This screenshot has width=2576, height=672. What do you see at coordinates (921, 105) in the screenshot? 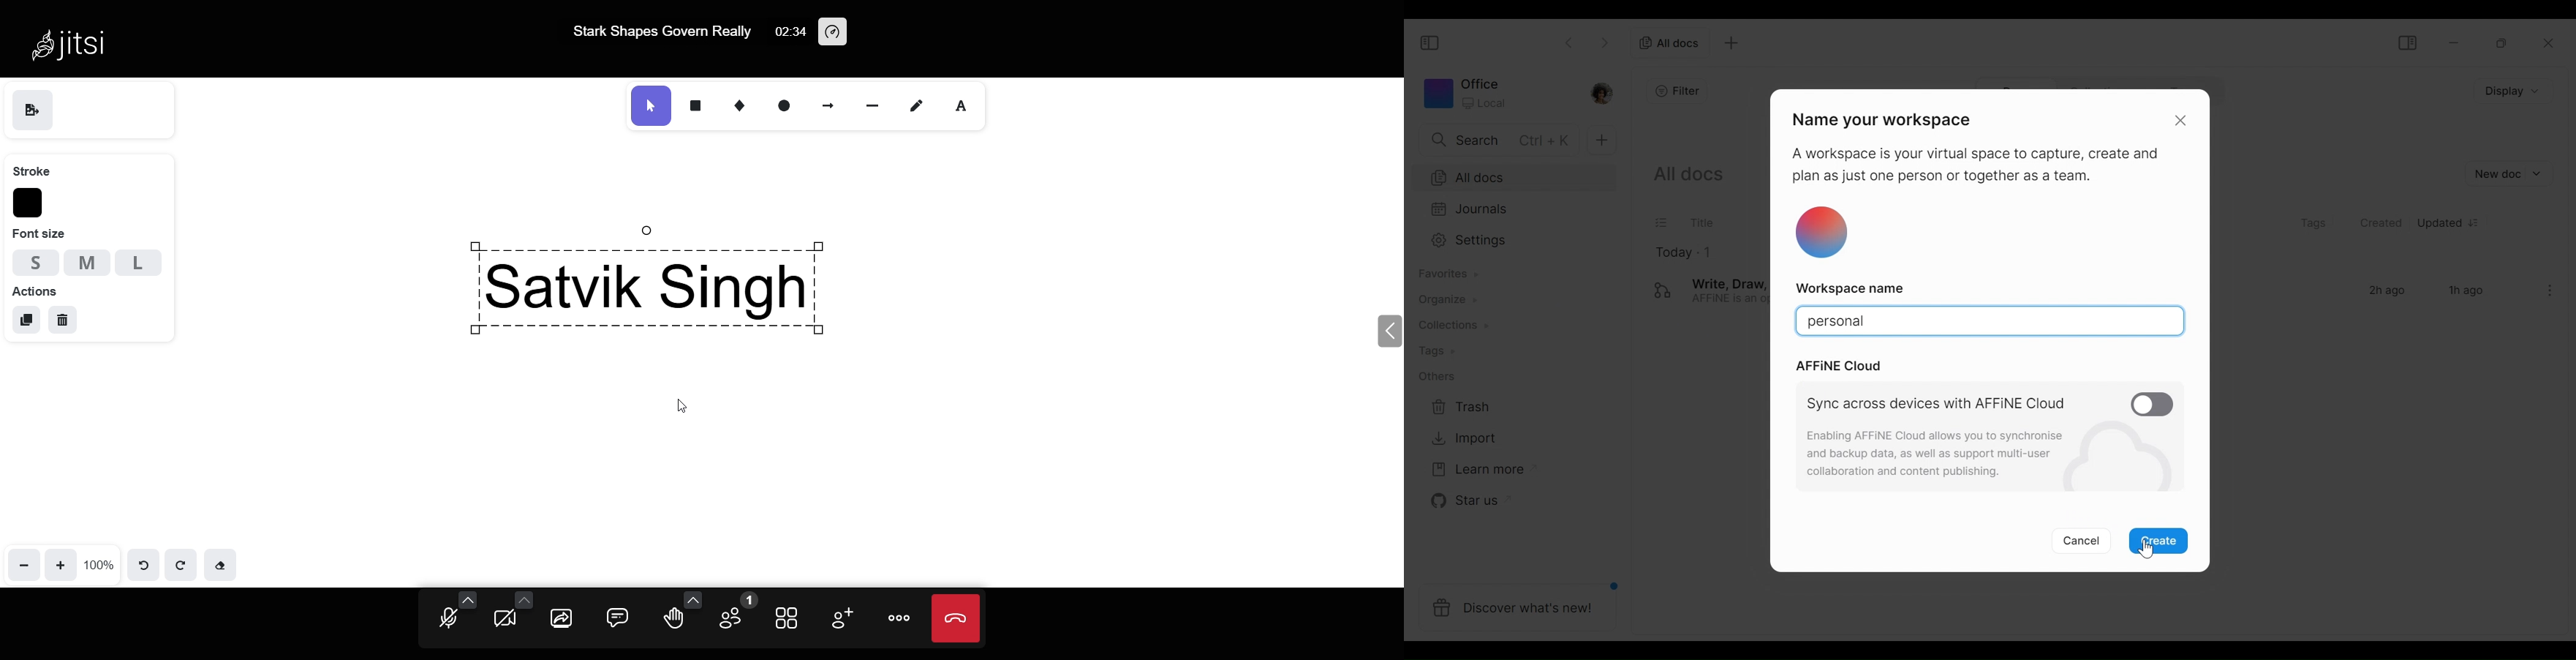
I see `draw` at bounding box center [921, 105].